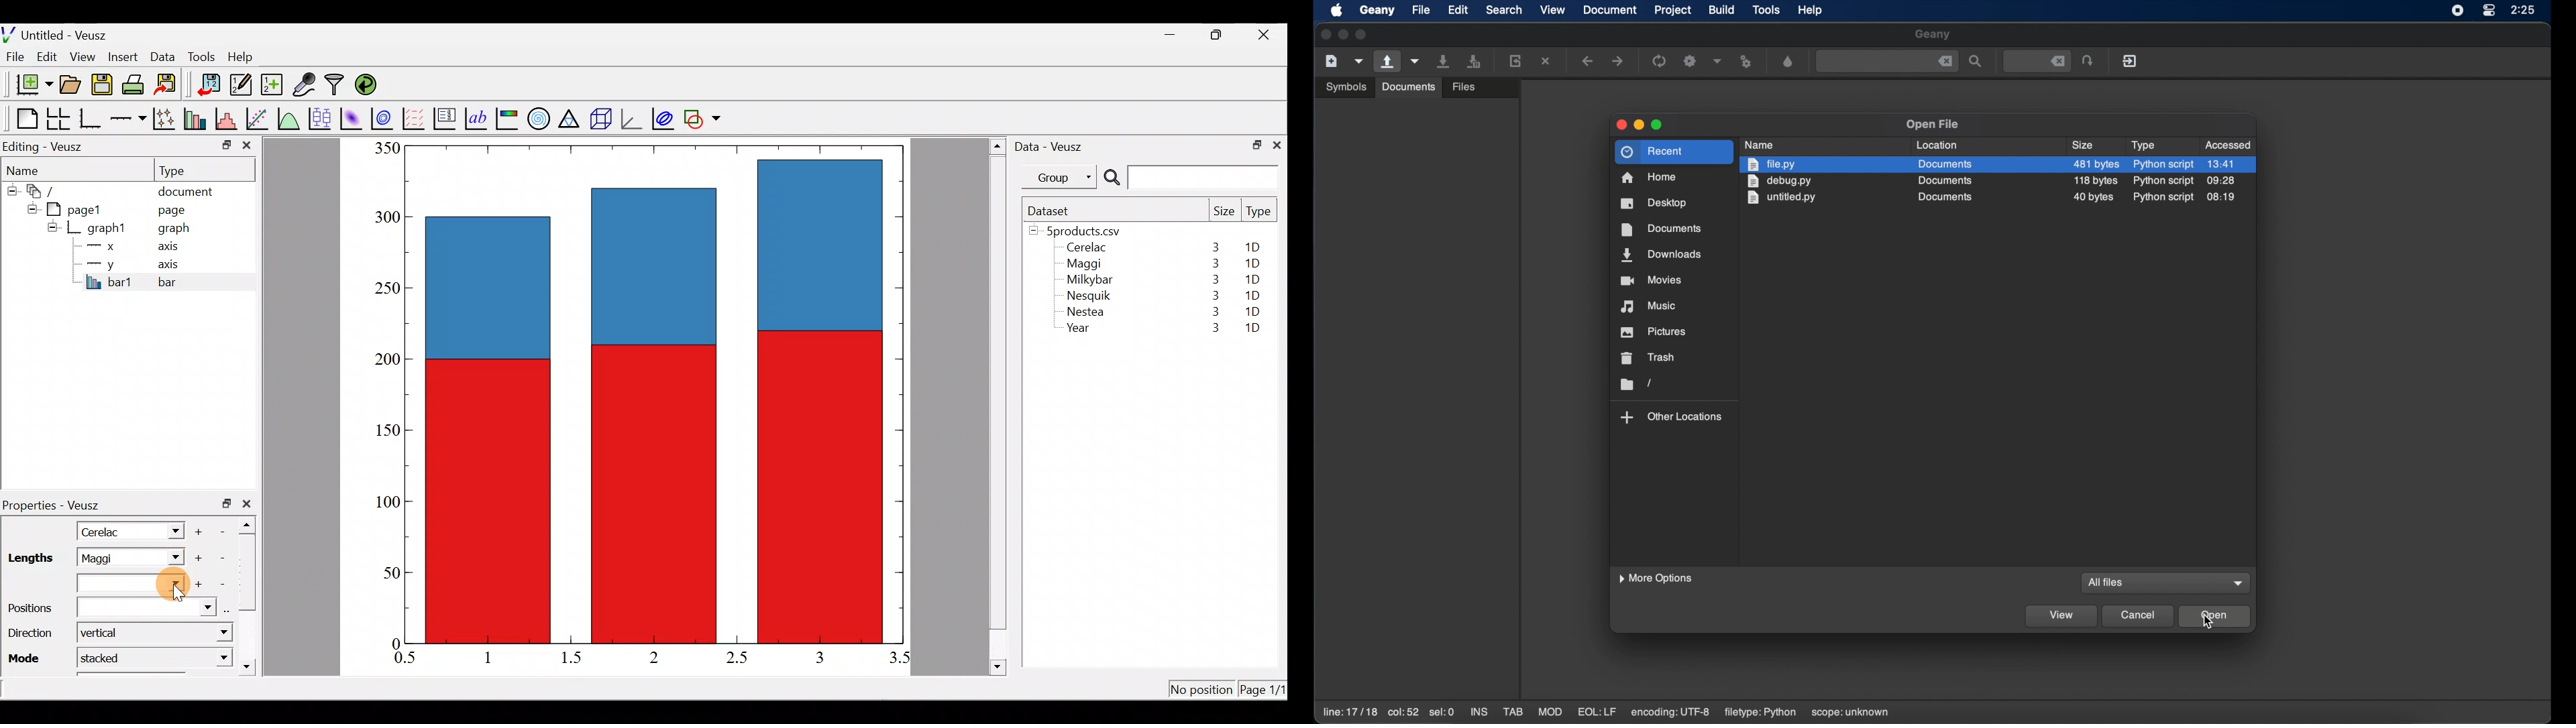 The image size is (2576, 728). Describe the element at coordinates (85, 54) in the screenshot. I see `View` at that location.